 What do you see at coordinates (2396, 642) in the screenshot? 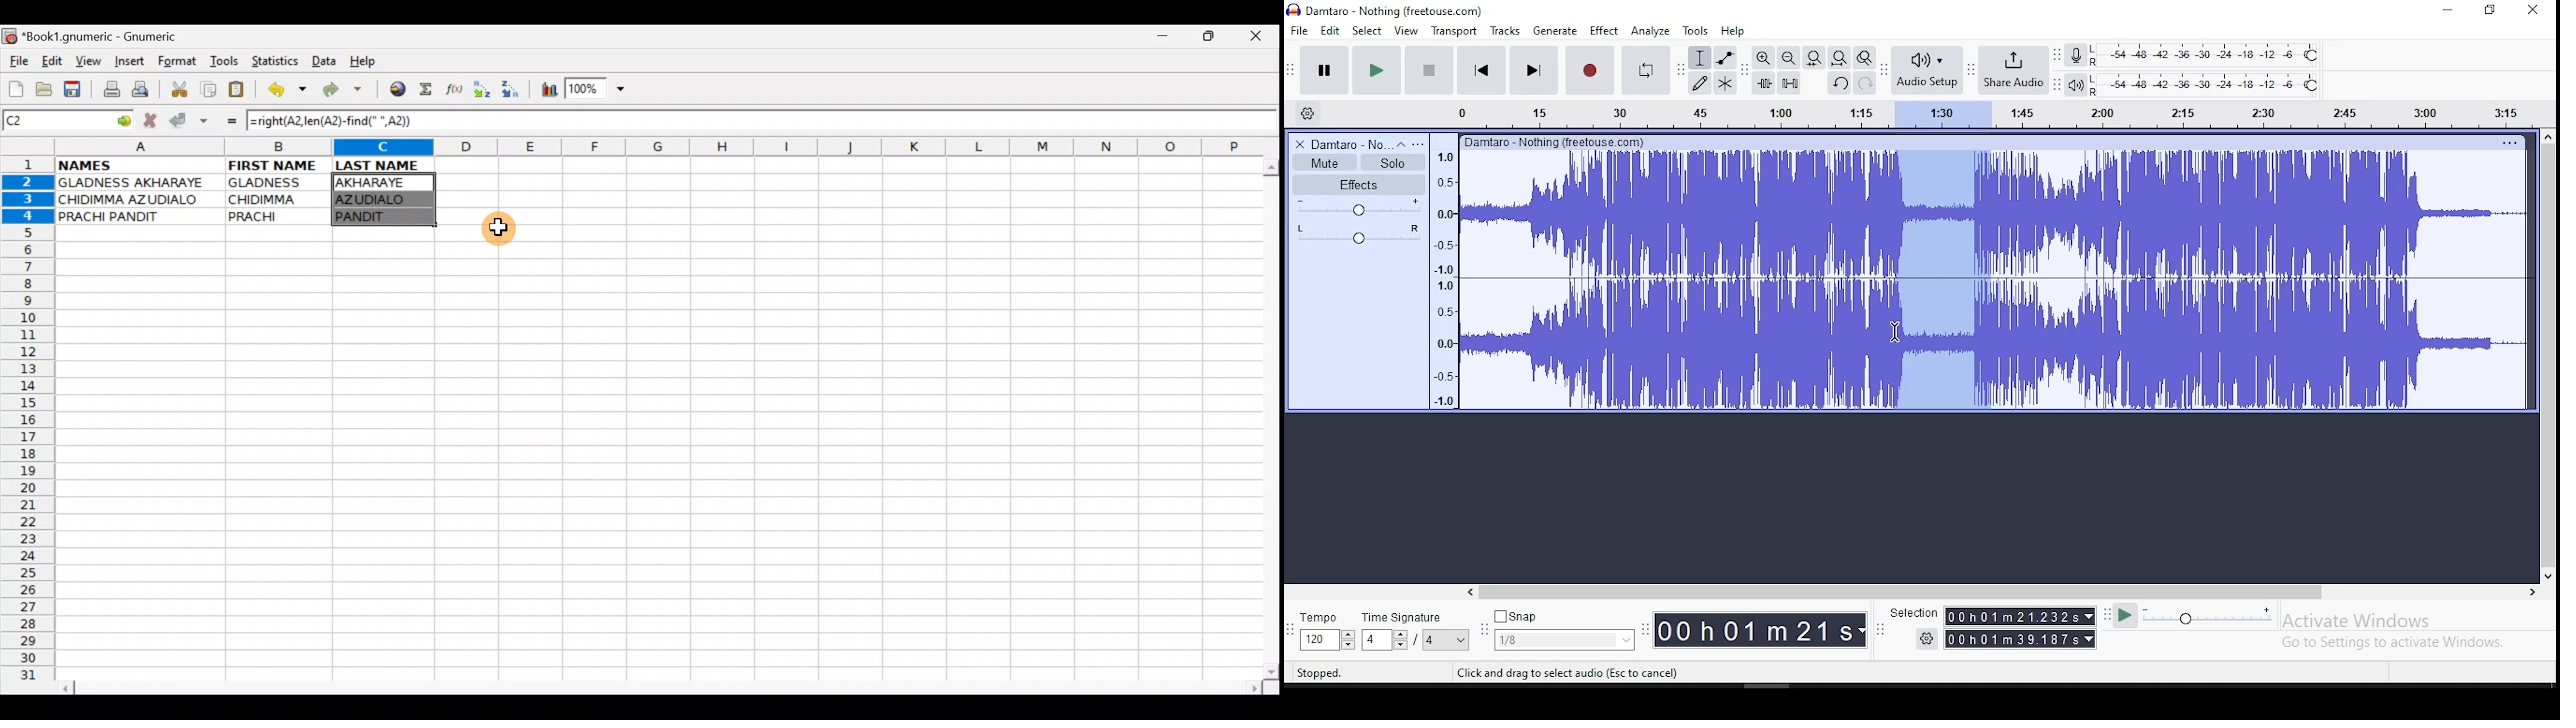
I see `Go to Settings to activate Windows.` at bounding box center [2396, 642].